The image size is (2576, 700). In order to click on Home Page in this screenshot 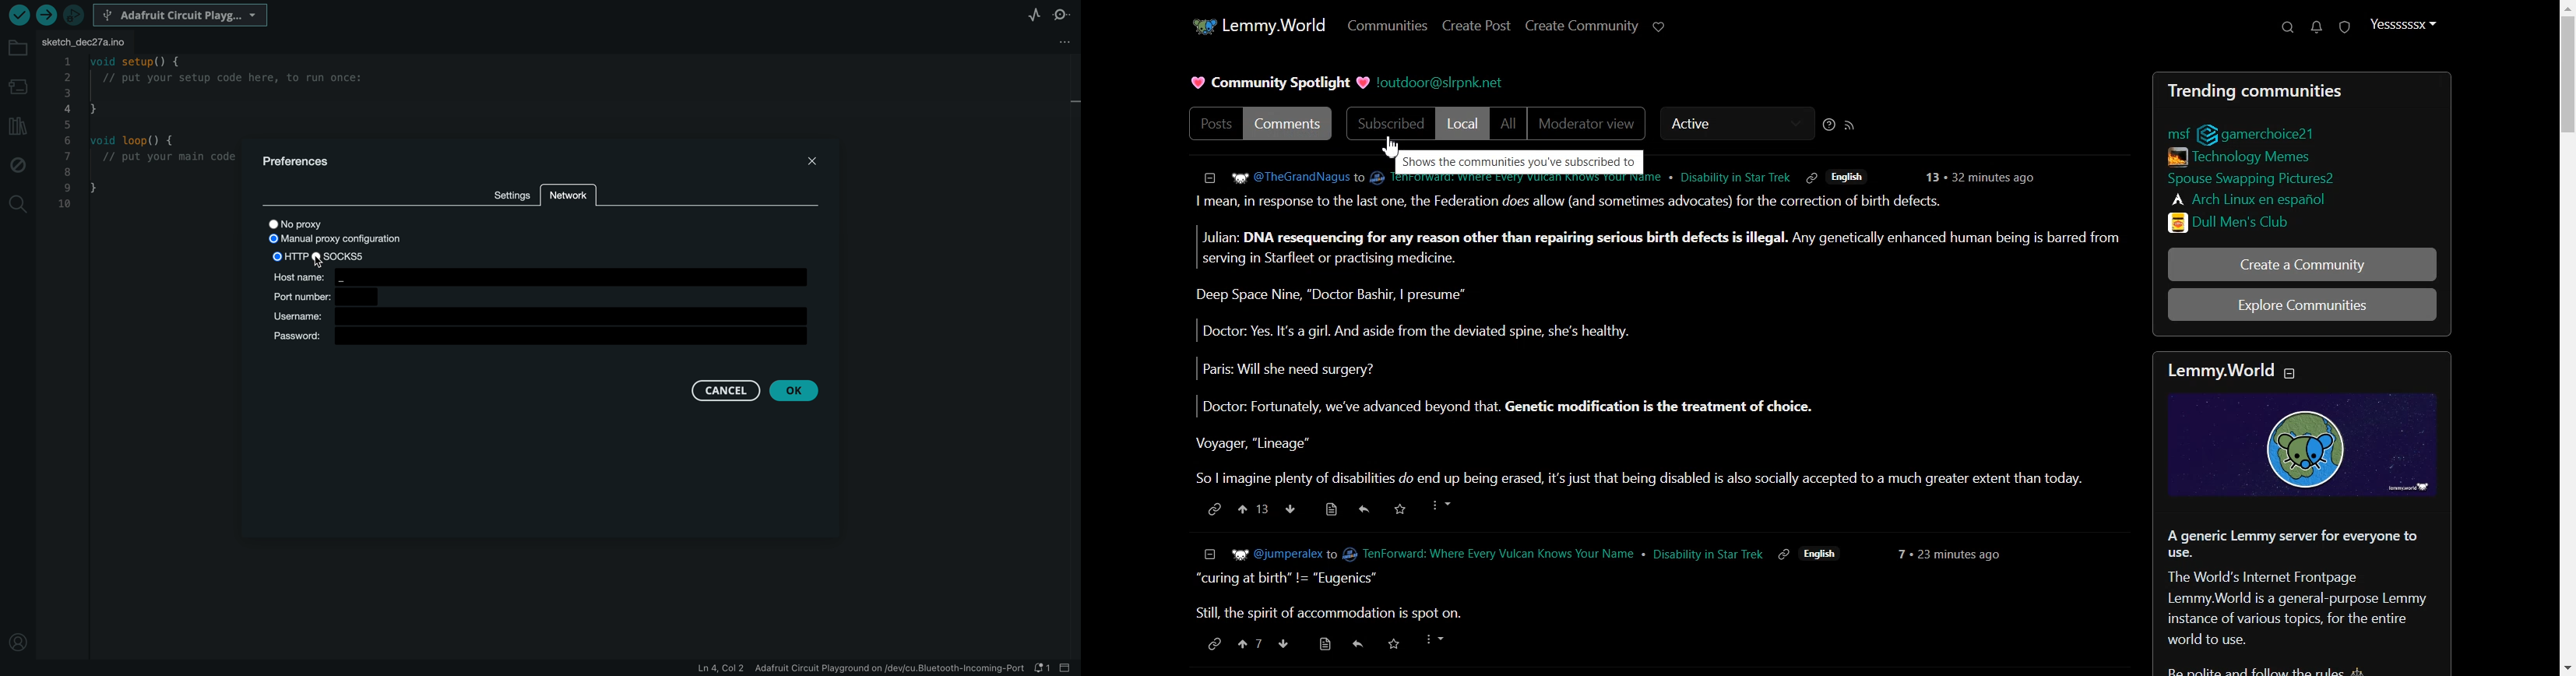, I will do `click(1254, 25)`.